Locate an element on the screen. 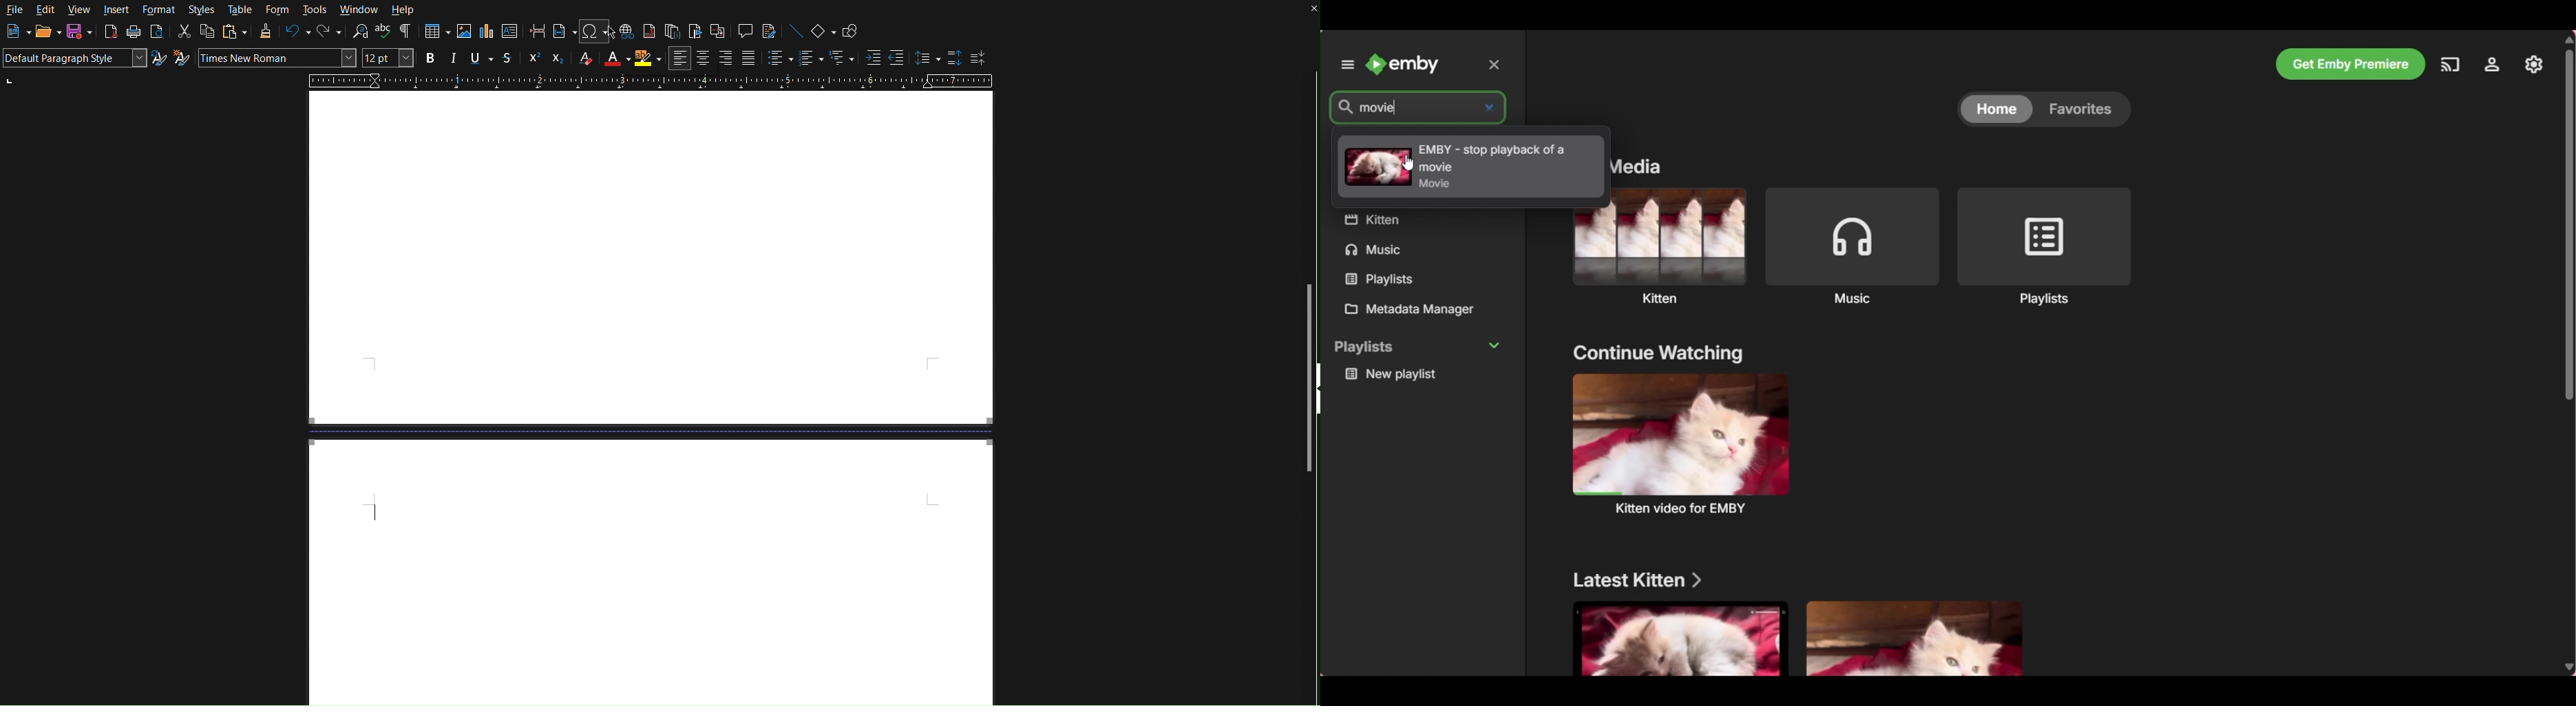  Styles is located at coordinates (202, 10).